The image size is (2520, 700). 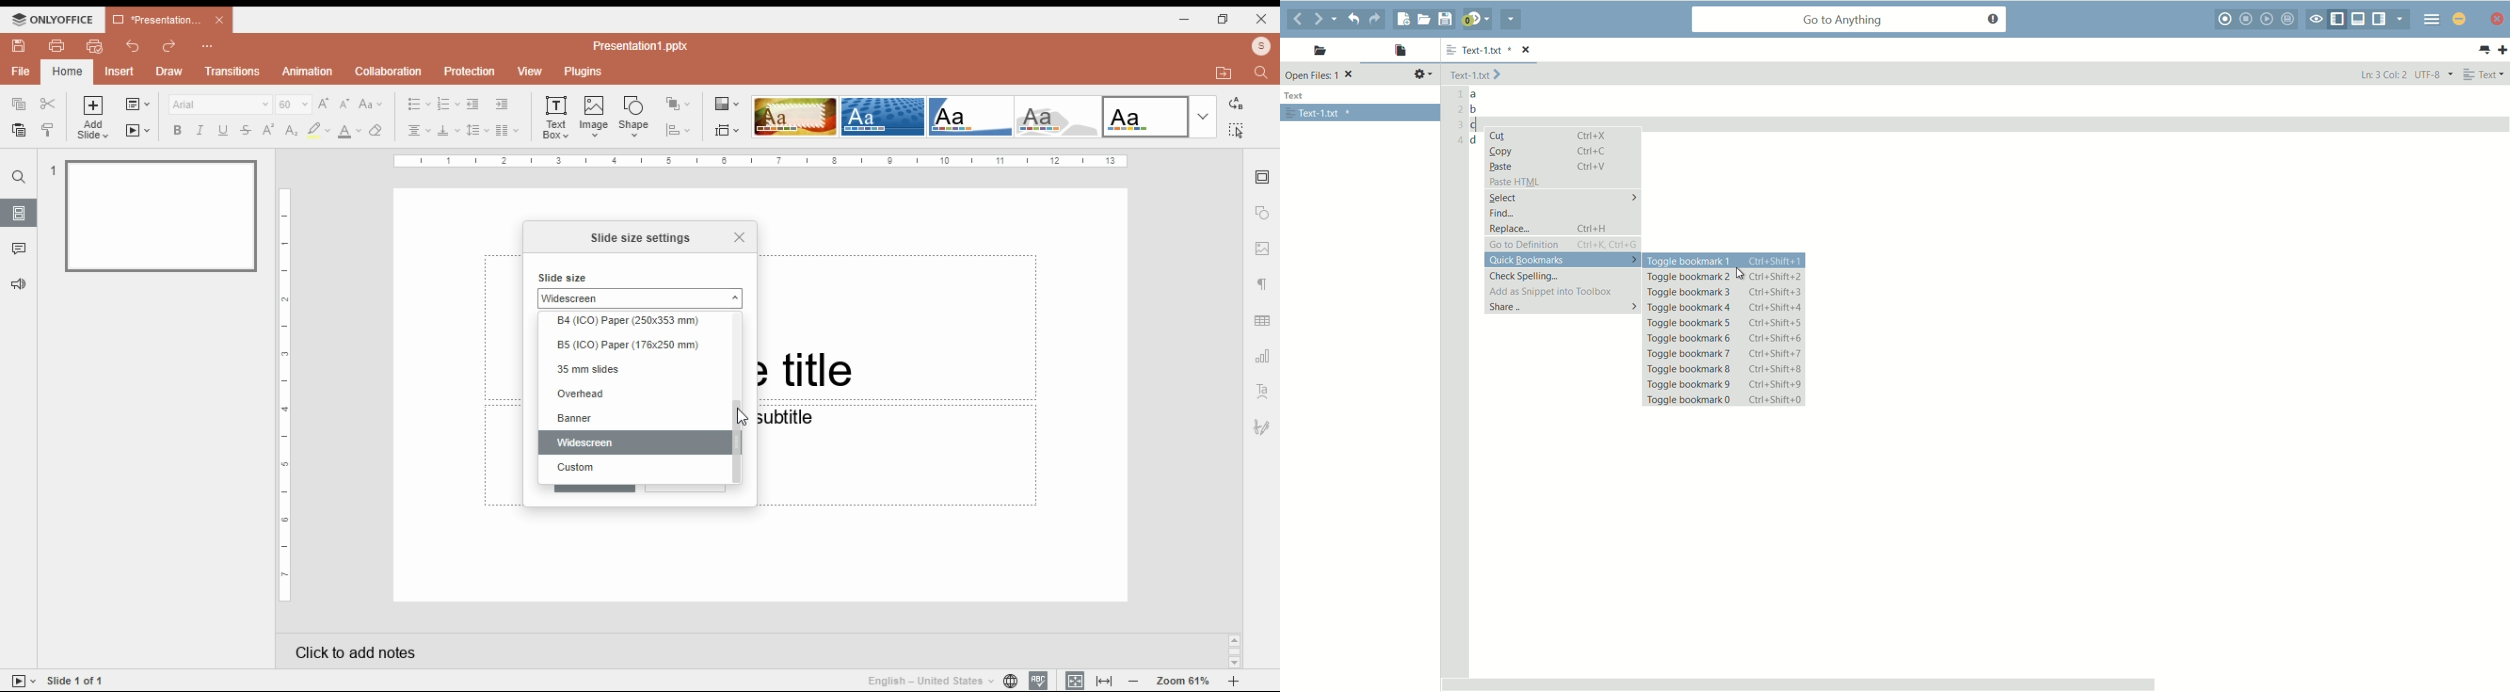 What do you see at coordinates (294, 104) in the screenshot?
I see `60` at bounding box center [294, 104].